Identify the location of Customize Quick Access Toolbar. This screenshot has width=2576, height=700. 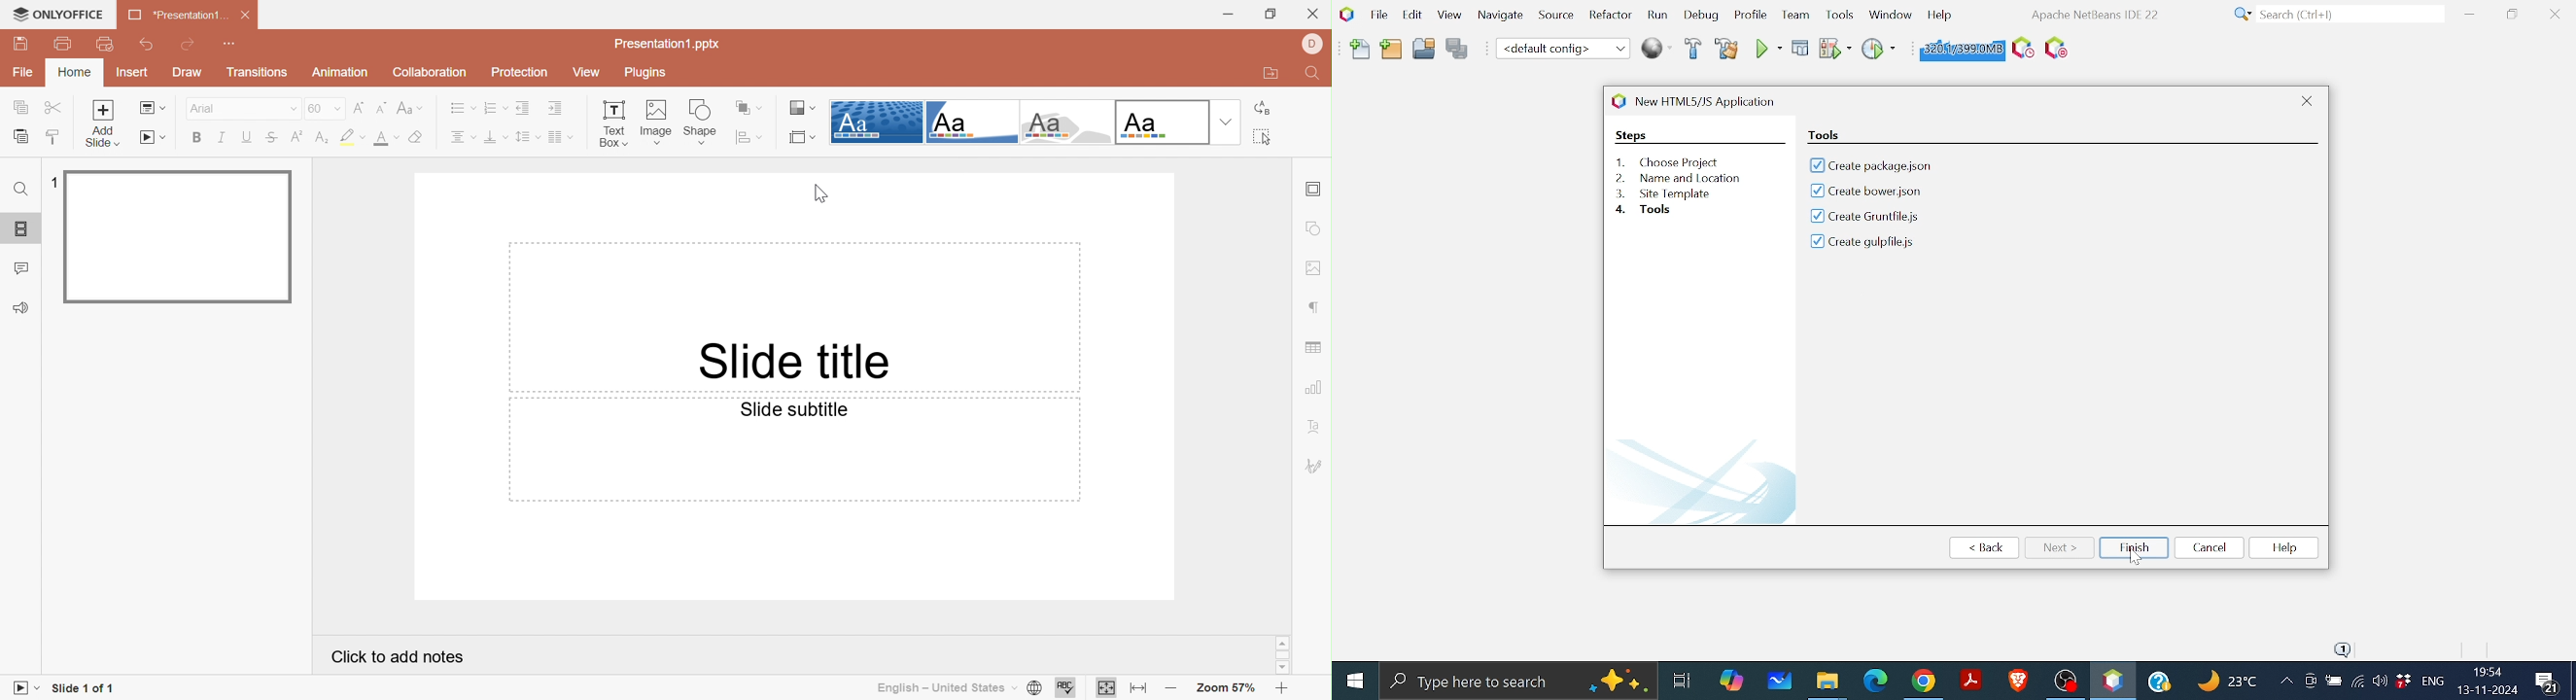
(231, 43).